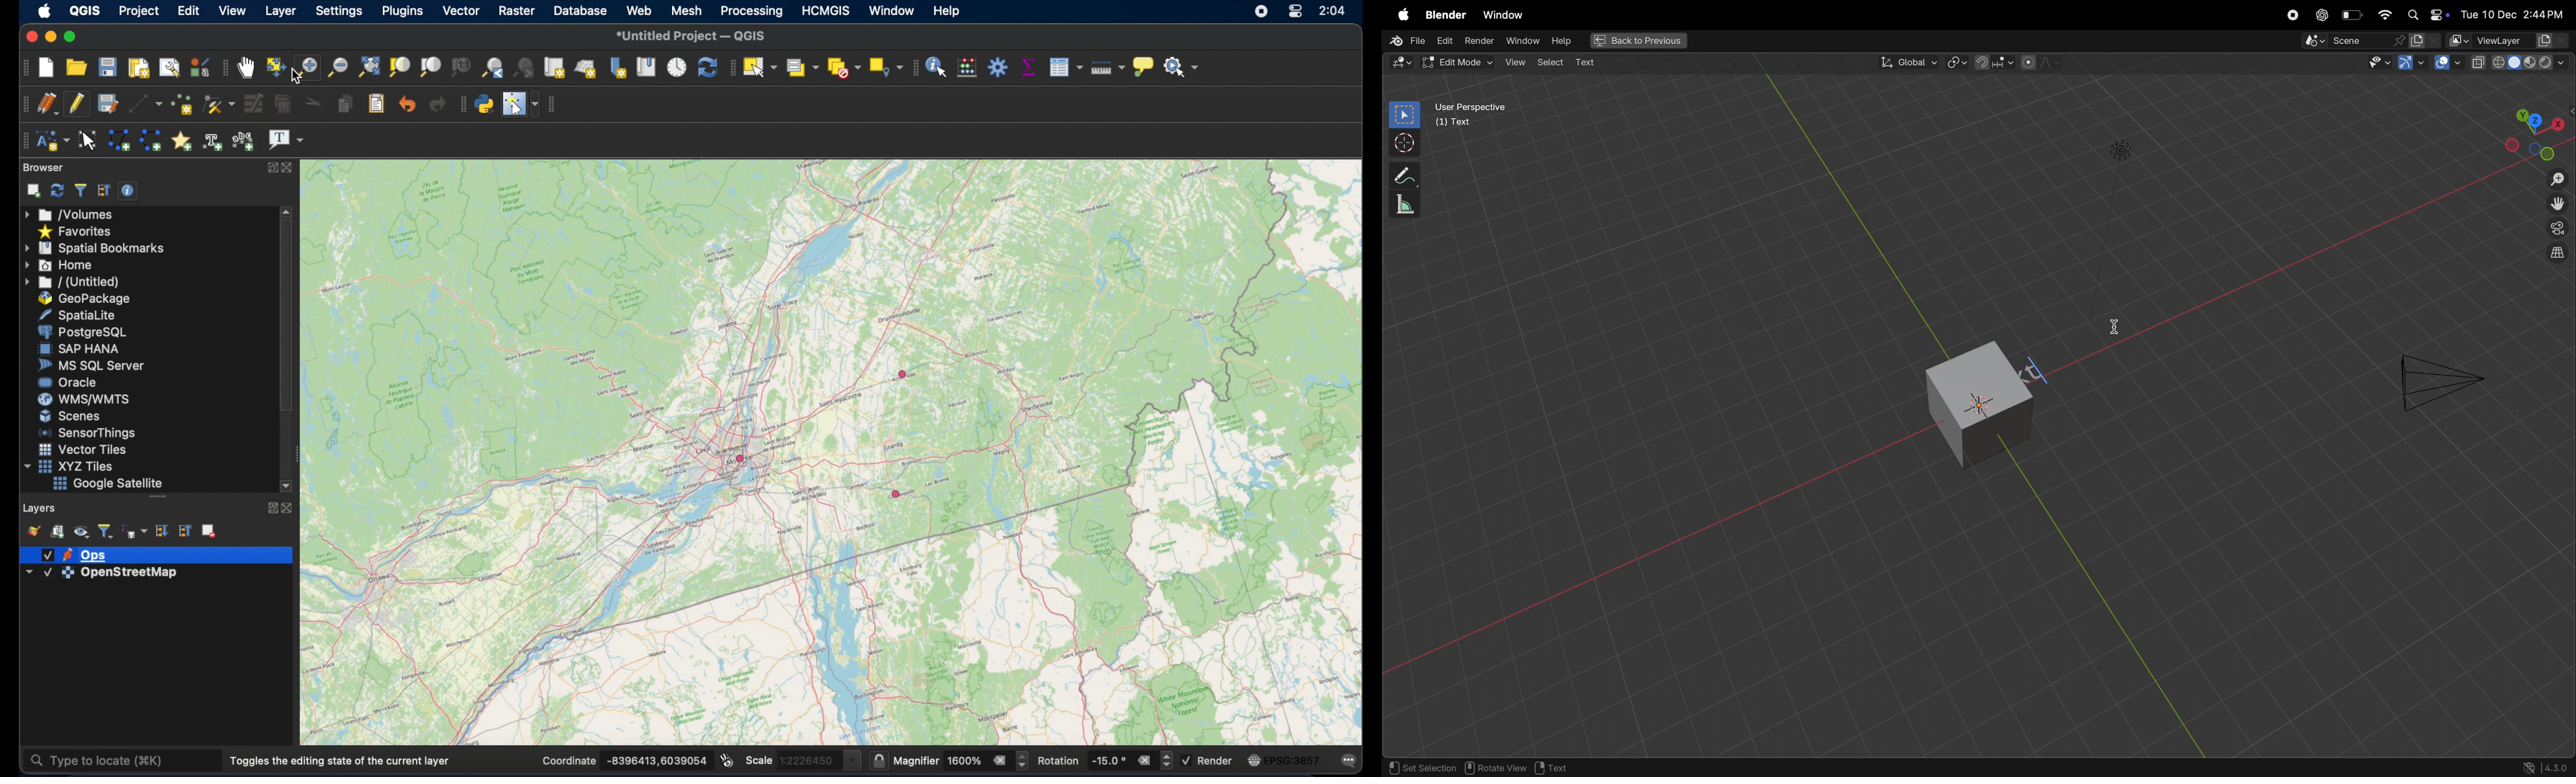 The image size is (2576, 784). Describe the element at coordinates (84, 433) in the screenshot. I see `sensor things` at that location.